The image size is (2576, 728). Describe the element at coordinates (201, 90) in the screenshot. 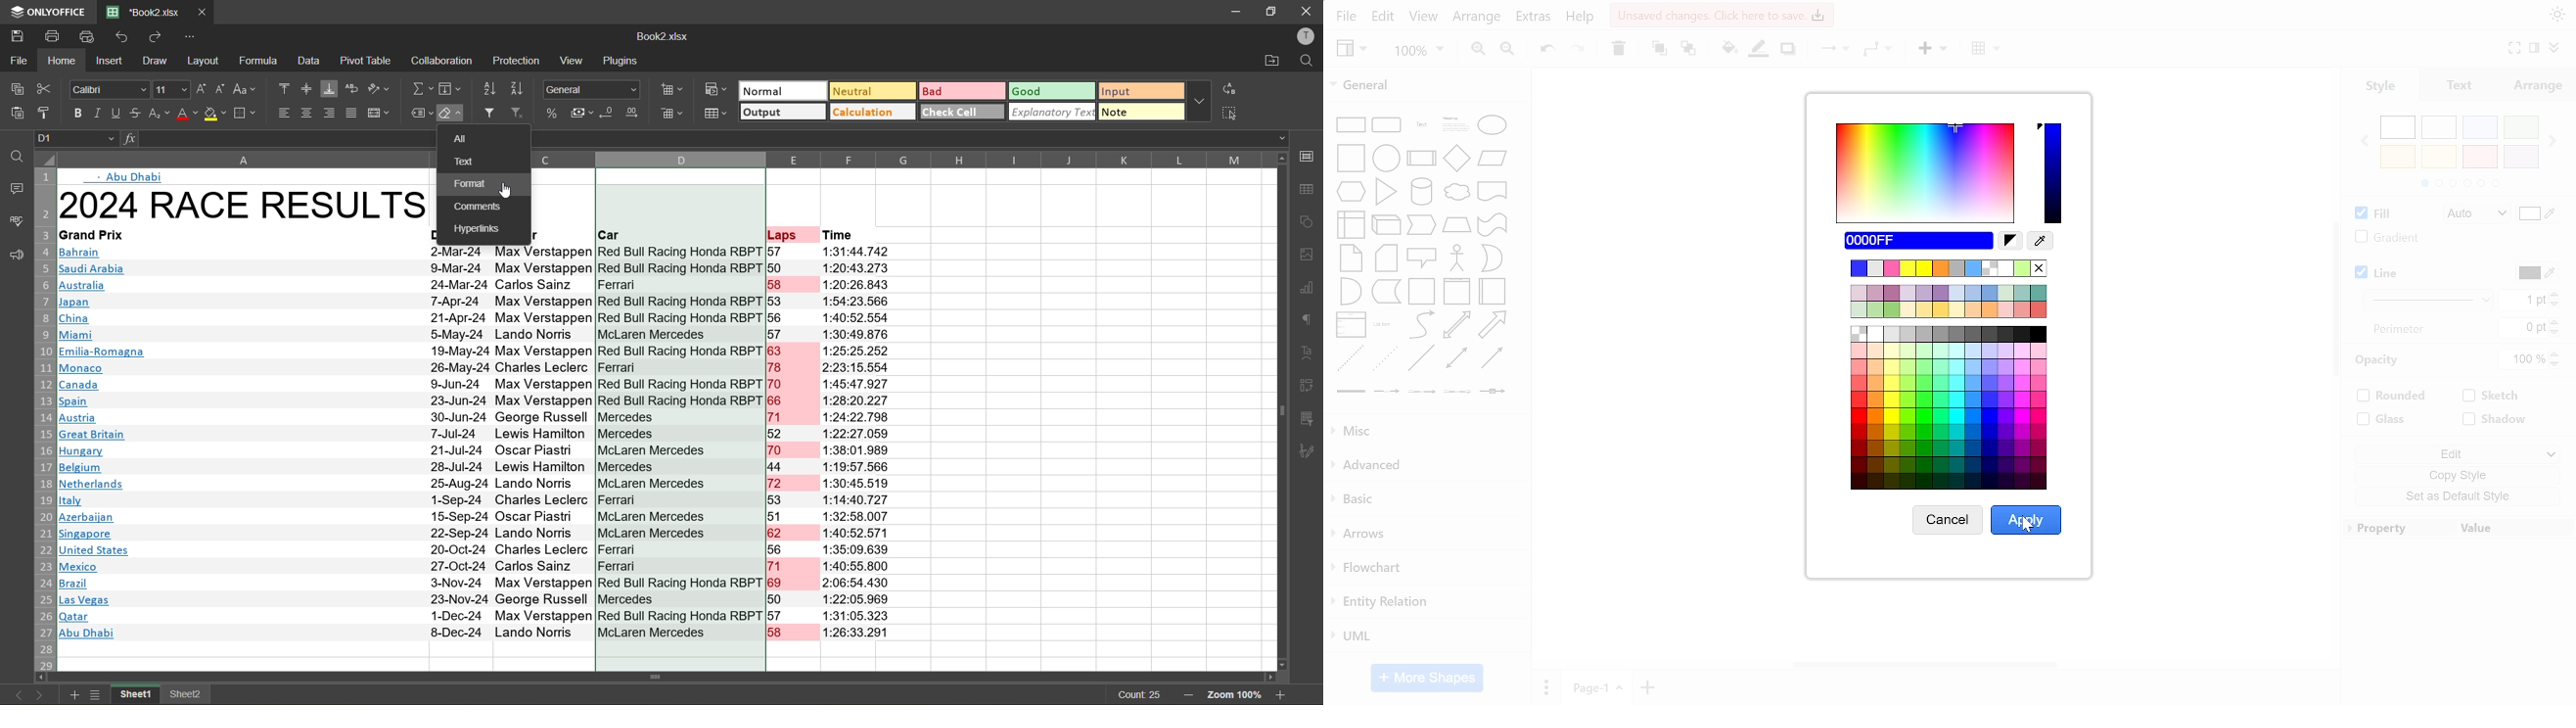

I see `increment size` at that location.